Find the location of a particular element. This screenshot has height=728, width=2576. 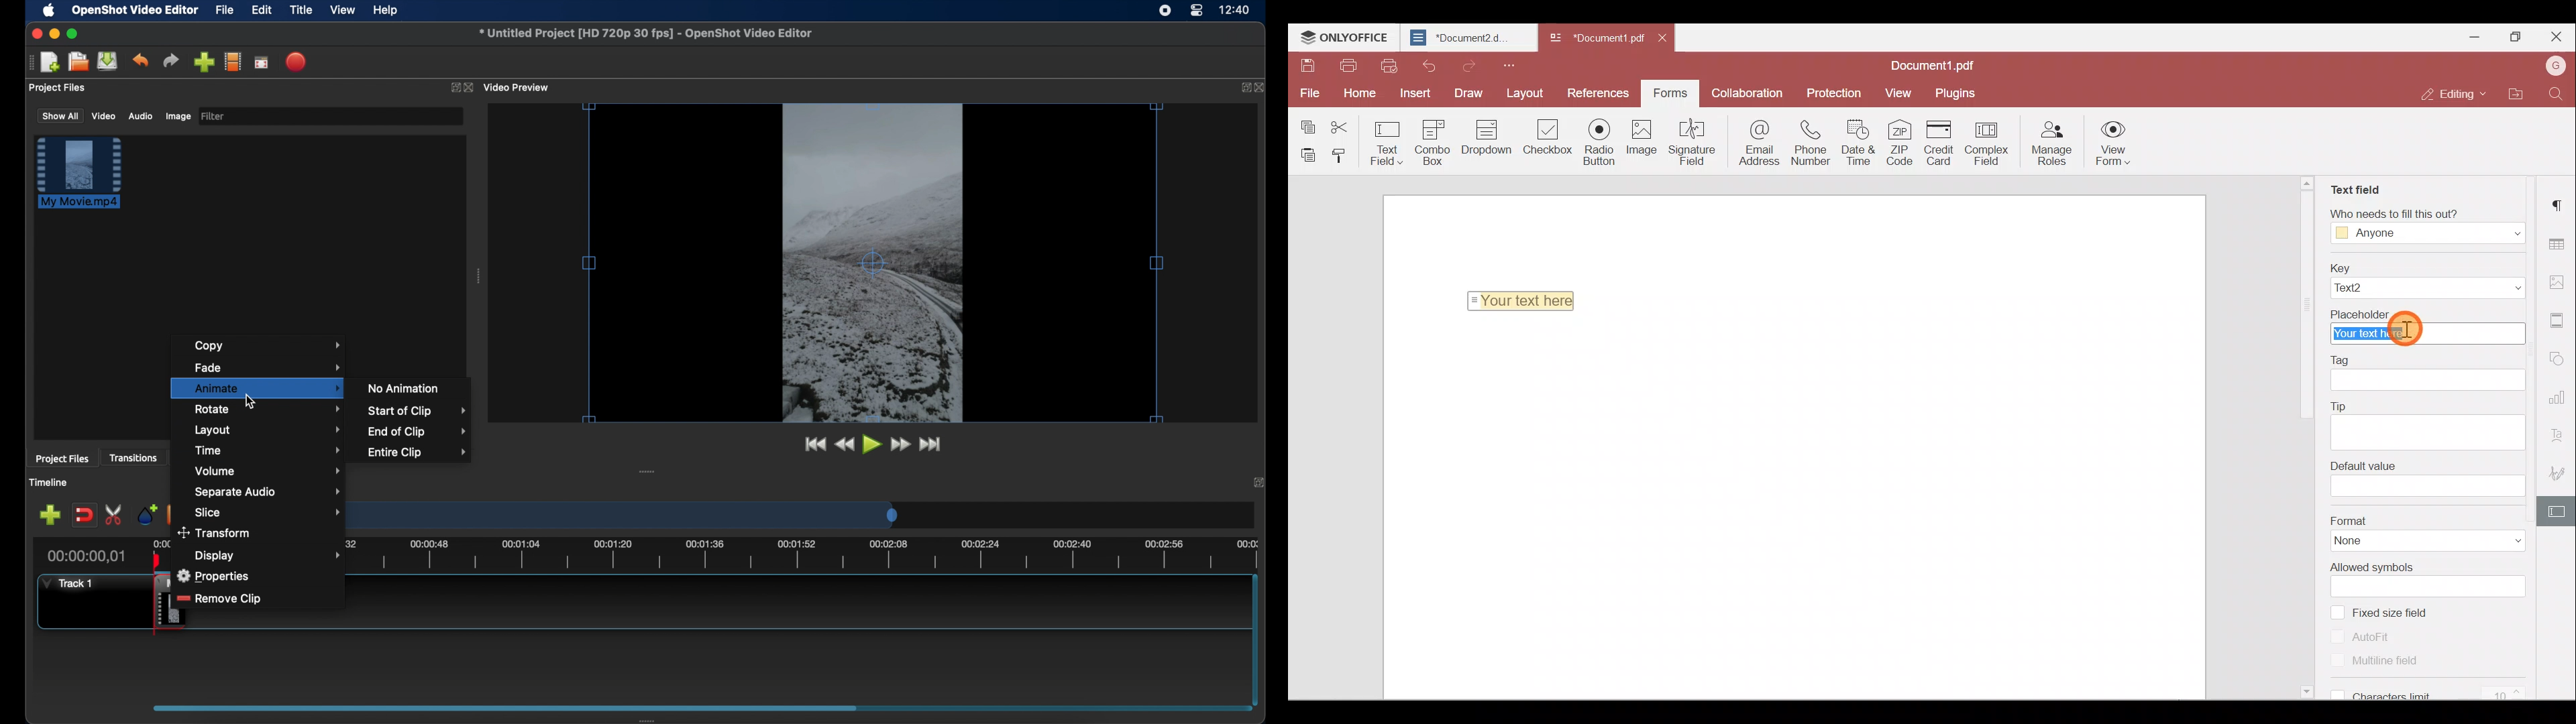

play button is located at coordinates (873, 445).